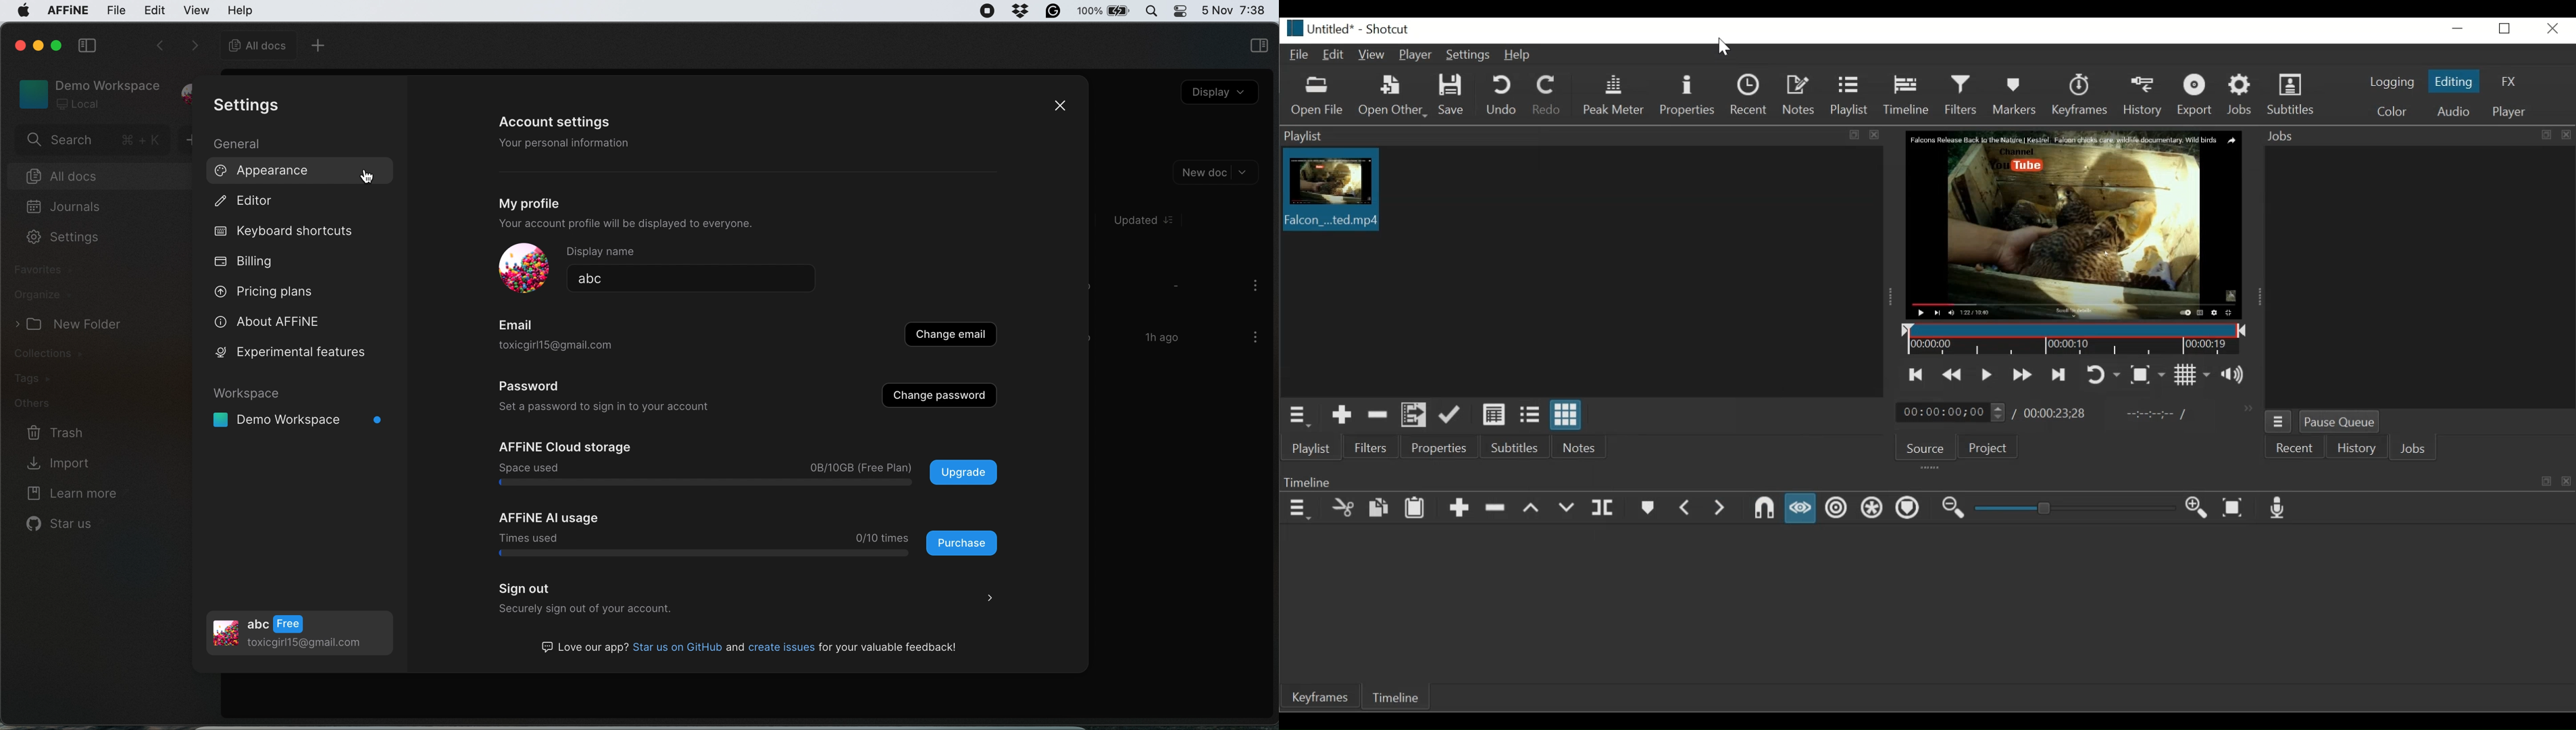 Image resolution: width=2576 pixels, height=756 pixels. What do you see at coordinates (2080, 97) in the screenshot?
I see `Keyframes` at bounding box center [2080, 97].